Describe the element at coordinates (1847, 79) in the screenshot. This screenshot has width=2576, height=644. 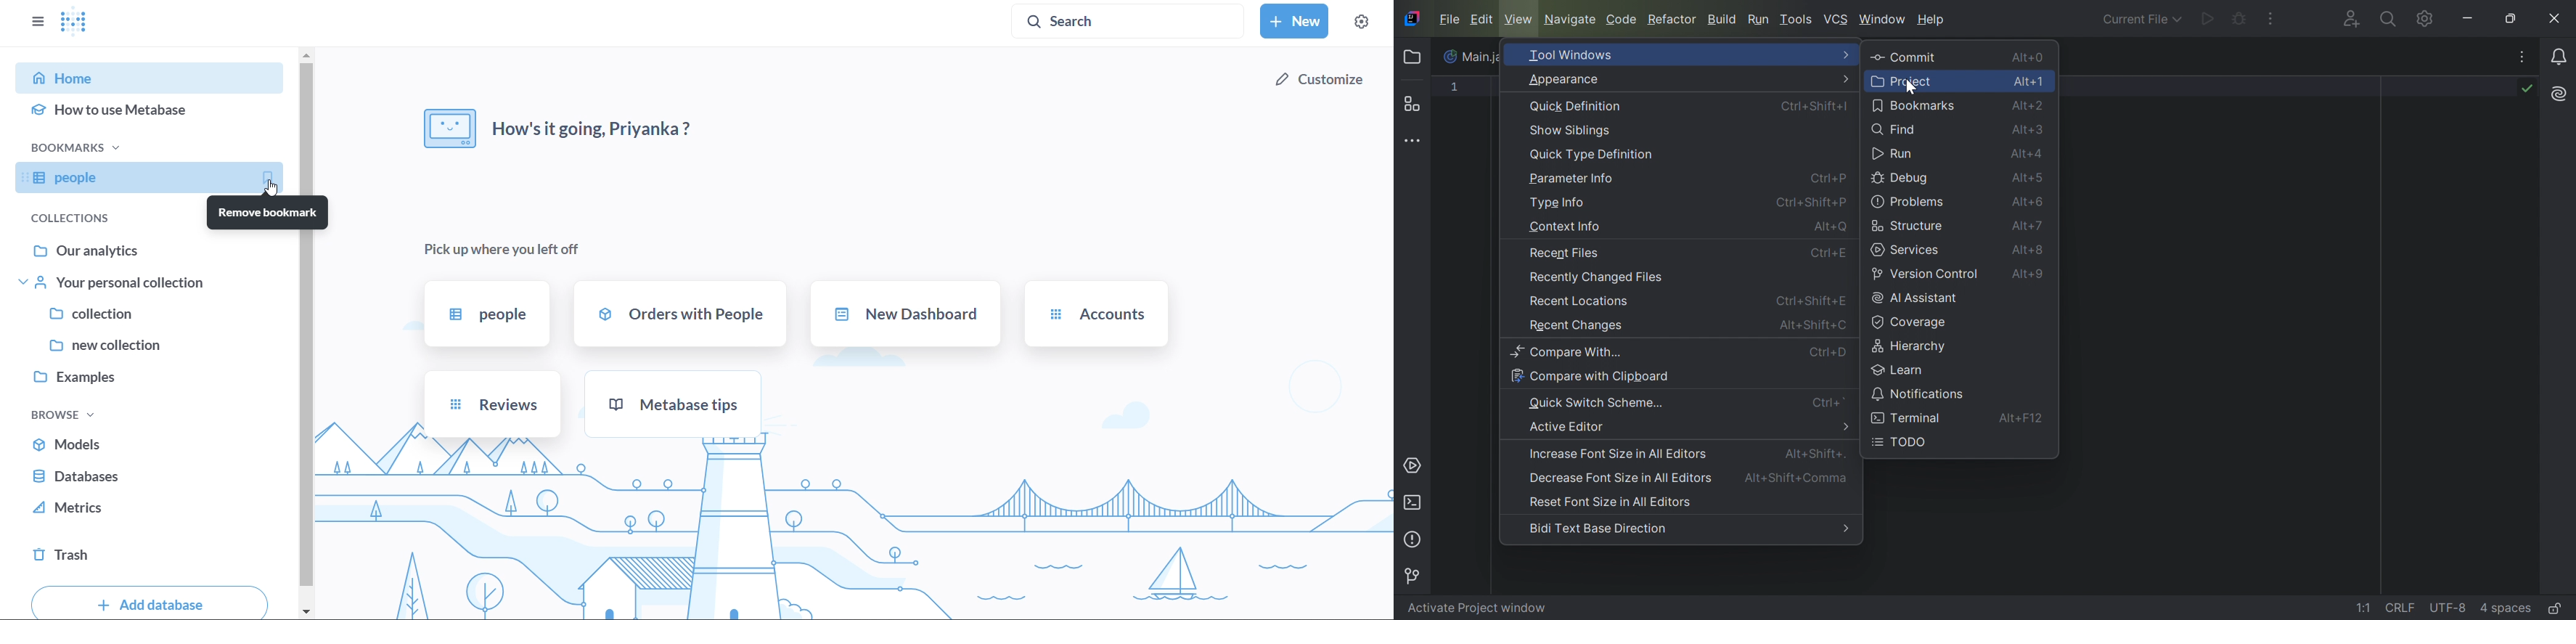
I see `More` at that location.